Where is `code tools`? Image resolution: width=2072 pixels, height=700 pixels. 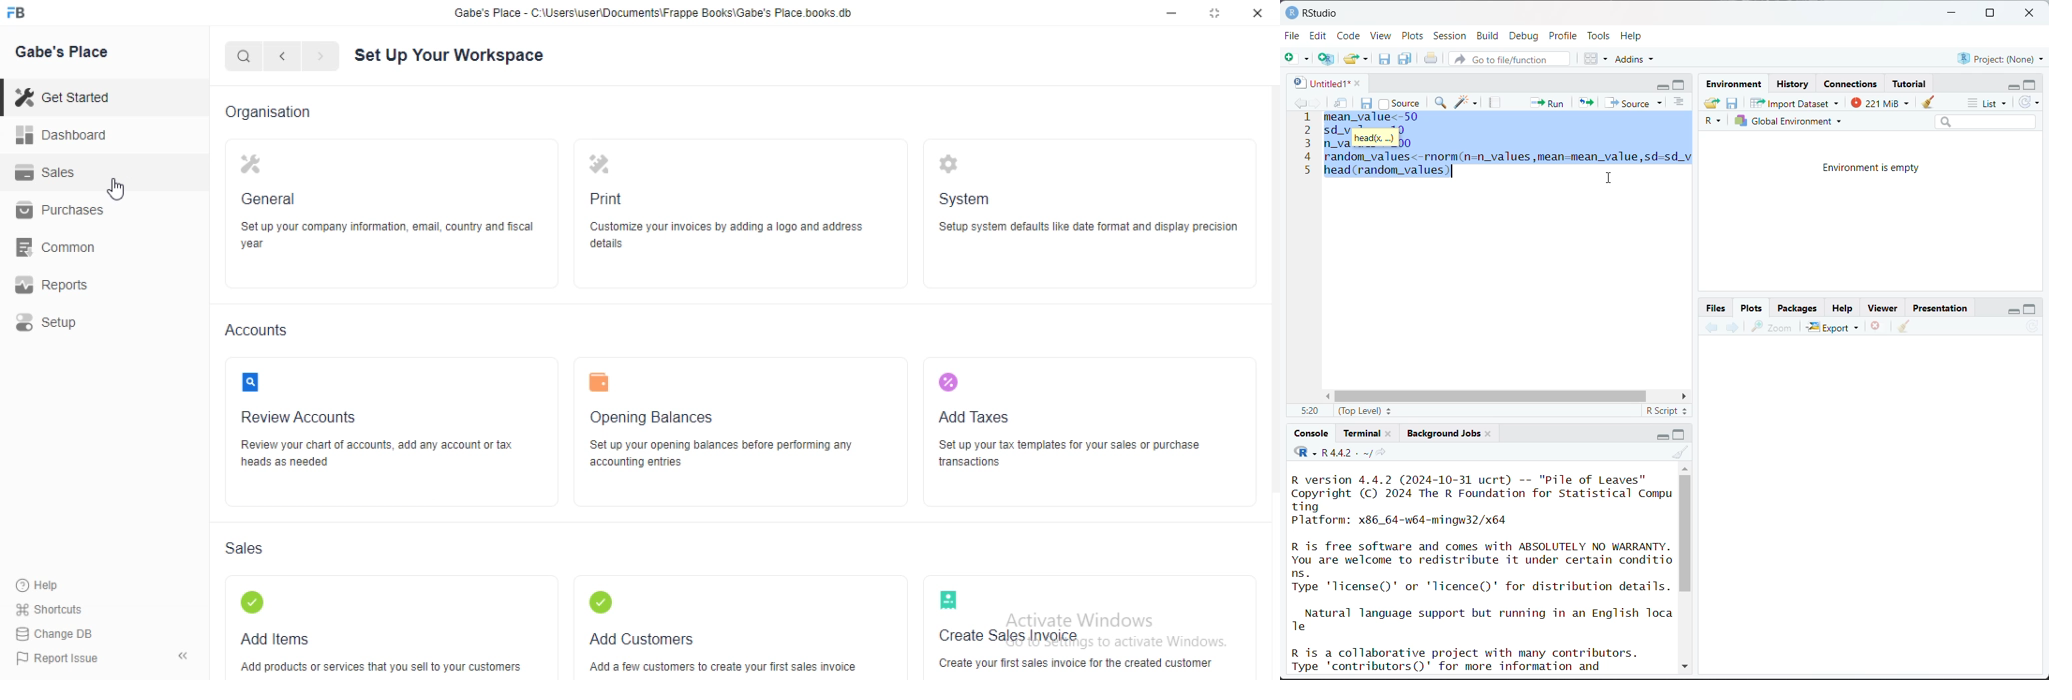 code tools is located at coordinates (1466, 102).